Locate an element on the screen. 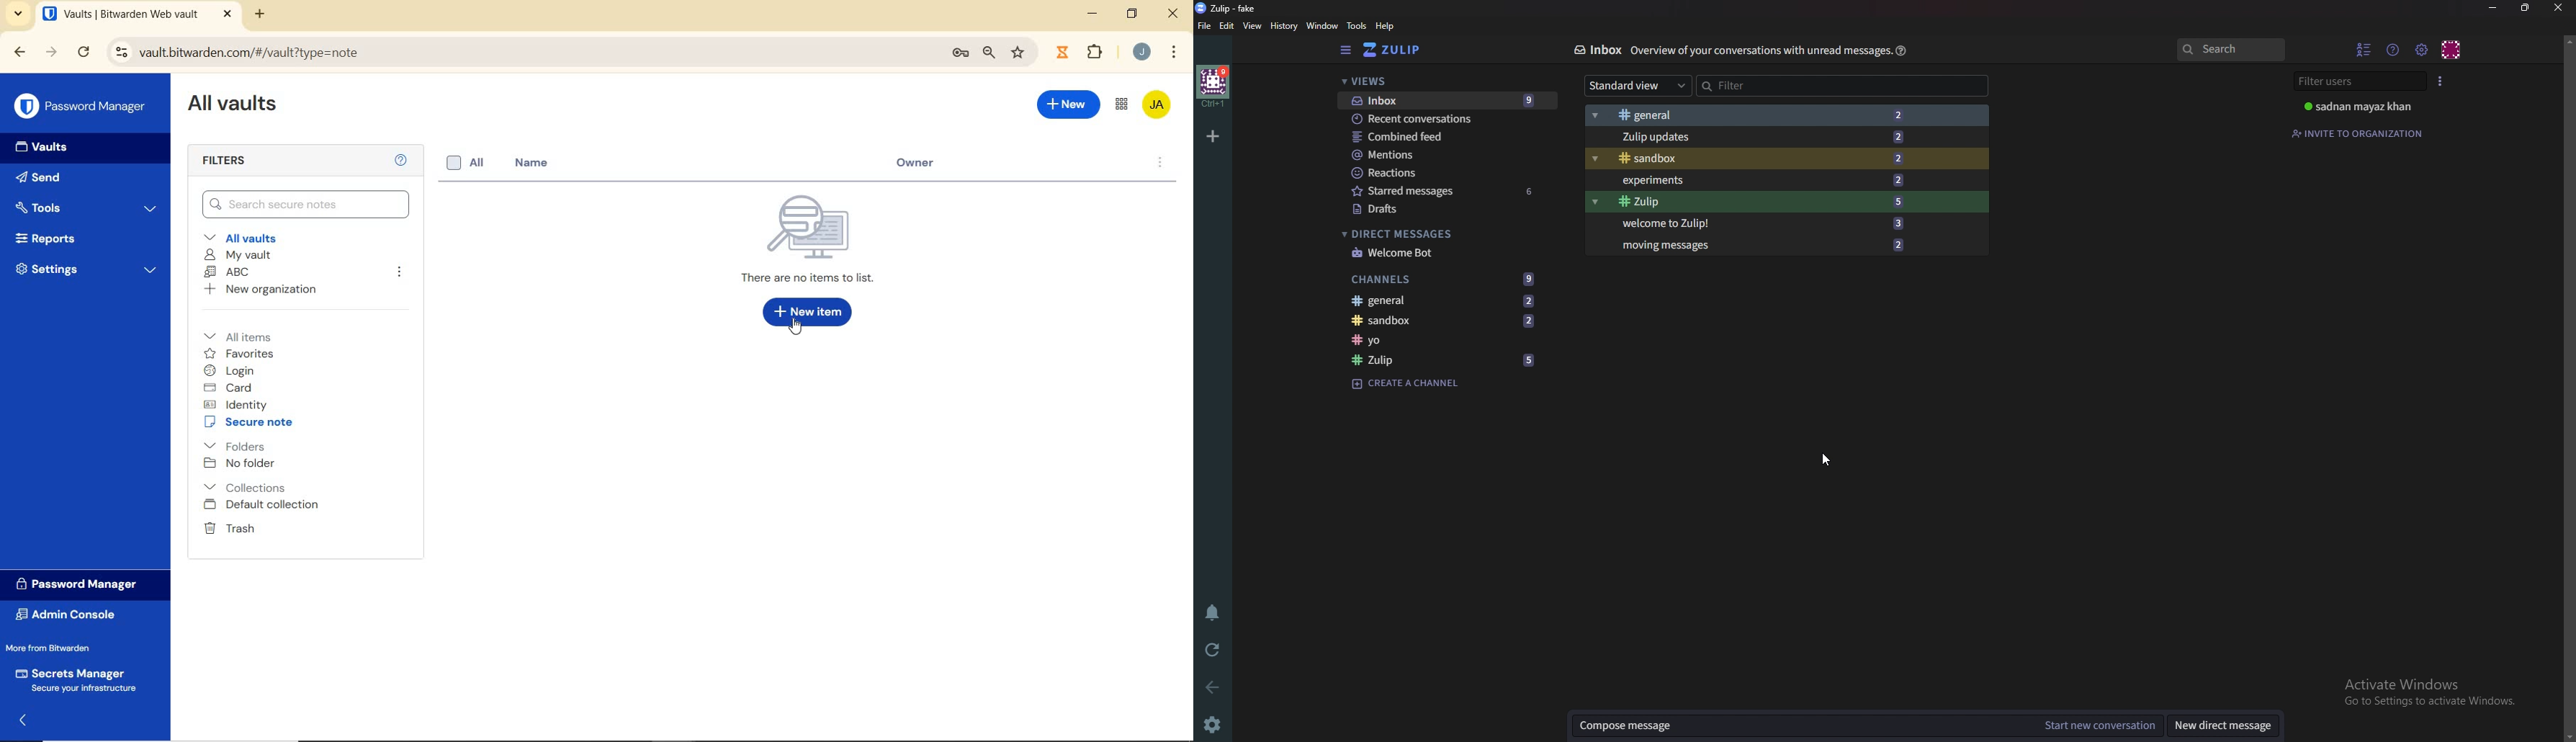 The height and width of the screenshot is (756, 2576). leave is located at coordinates (400, 274).